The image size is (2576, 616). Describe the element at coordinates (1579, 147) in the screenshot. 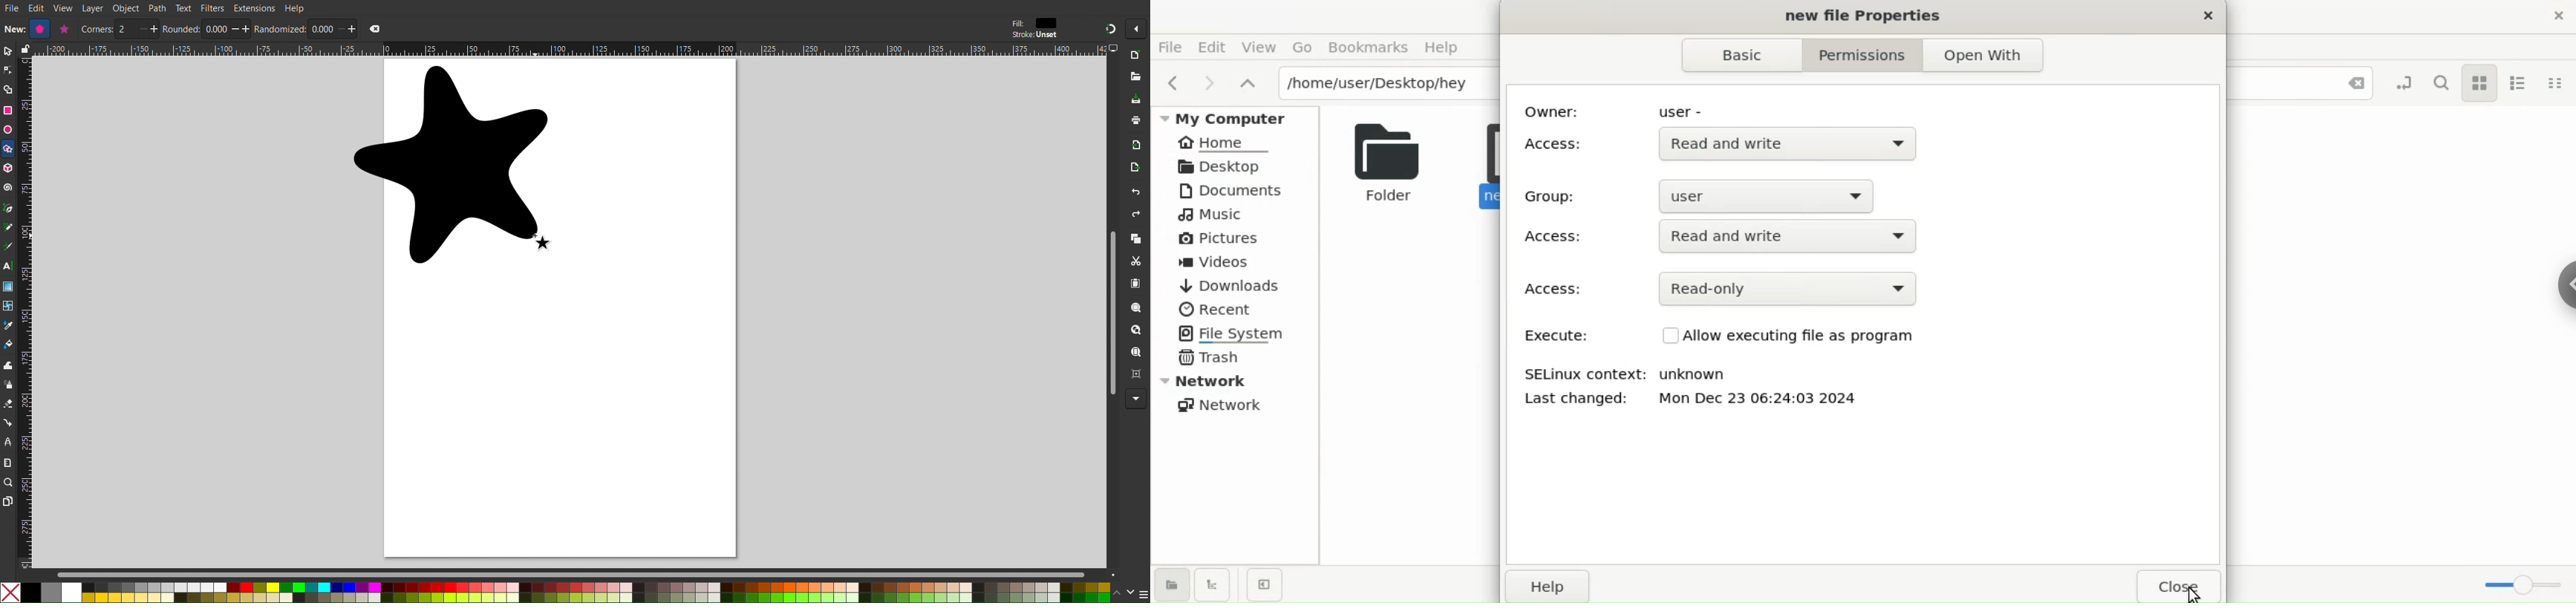

I see `Access` at that location.